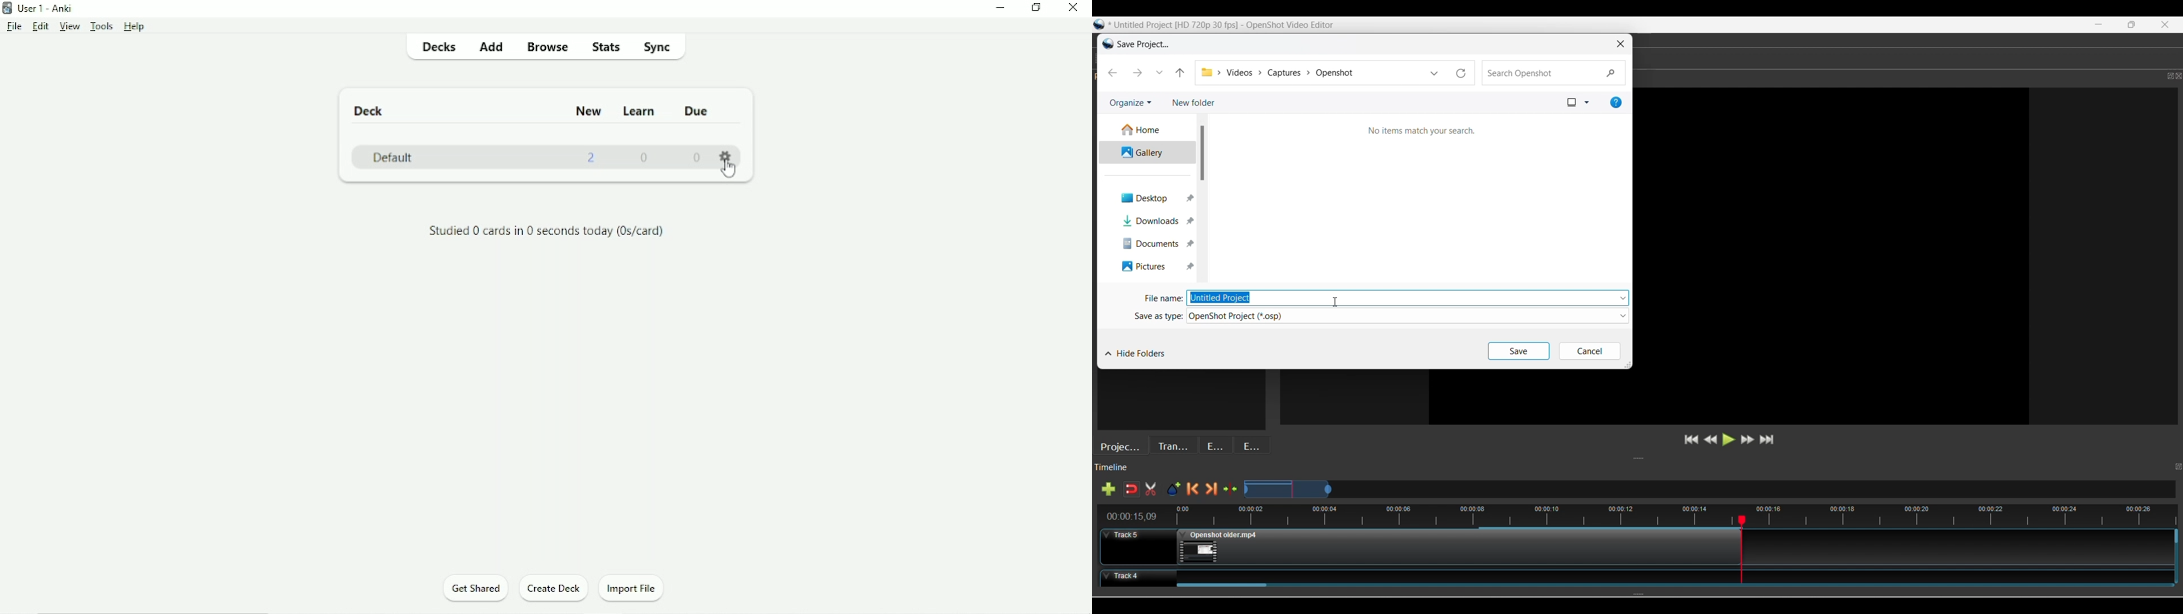 The width and height of the screenshot is (2184, 616). I want to click on Sync, so click(657, 46).